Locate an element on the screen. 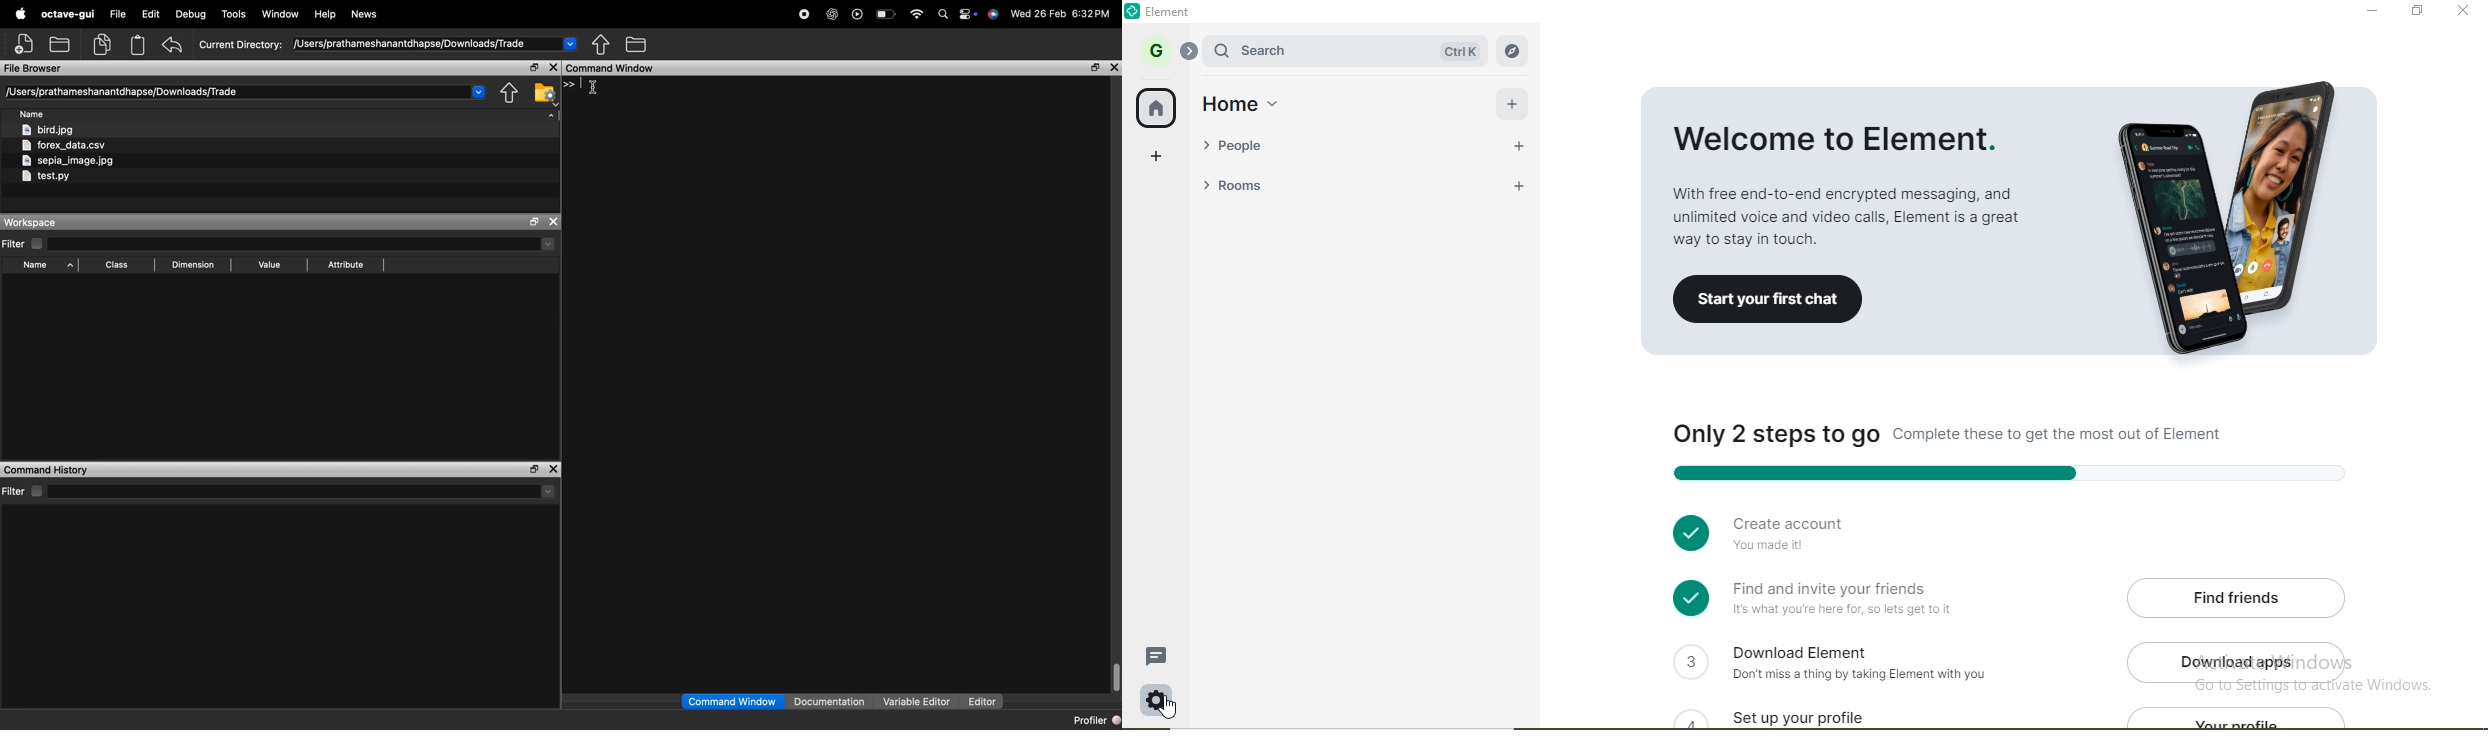 The width and height of the screenshot is (2492, 756). profiler is located at coordinates (1094, 720).